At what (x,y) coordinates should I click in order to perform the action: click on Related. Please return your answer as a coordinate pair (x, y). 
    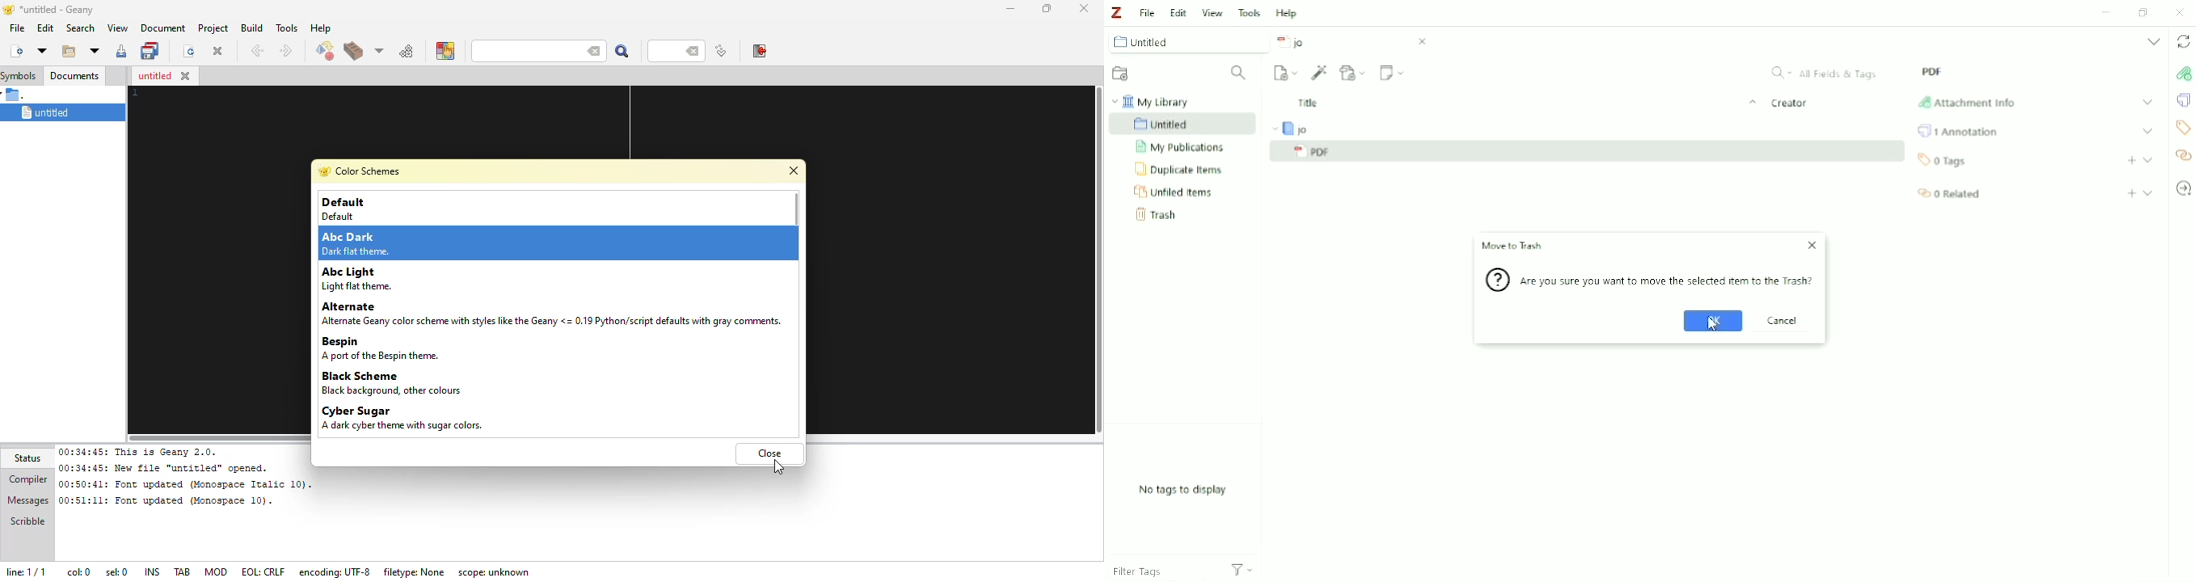
    Looking at the image, I should click on (2182, 157).